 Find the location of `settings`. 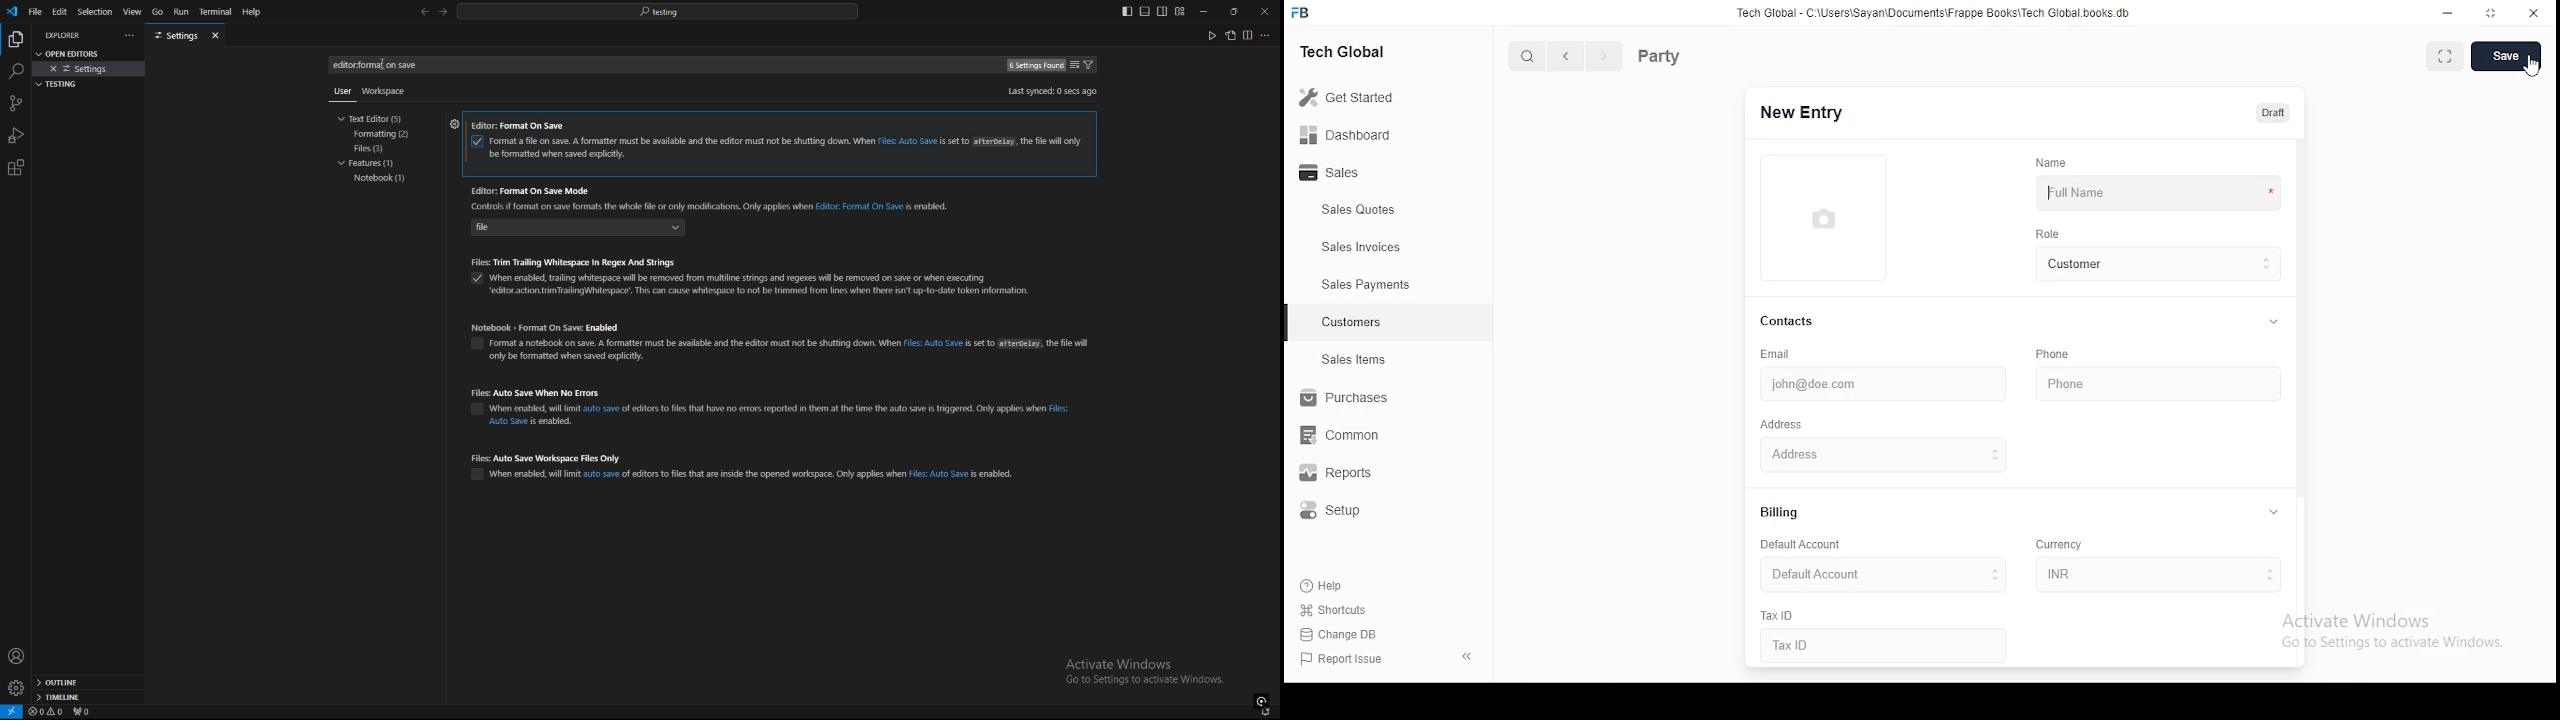

settings is located at coordinates (15, 688).